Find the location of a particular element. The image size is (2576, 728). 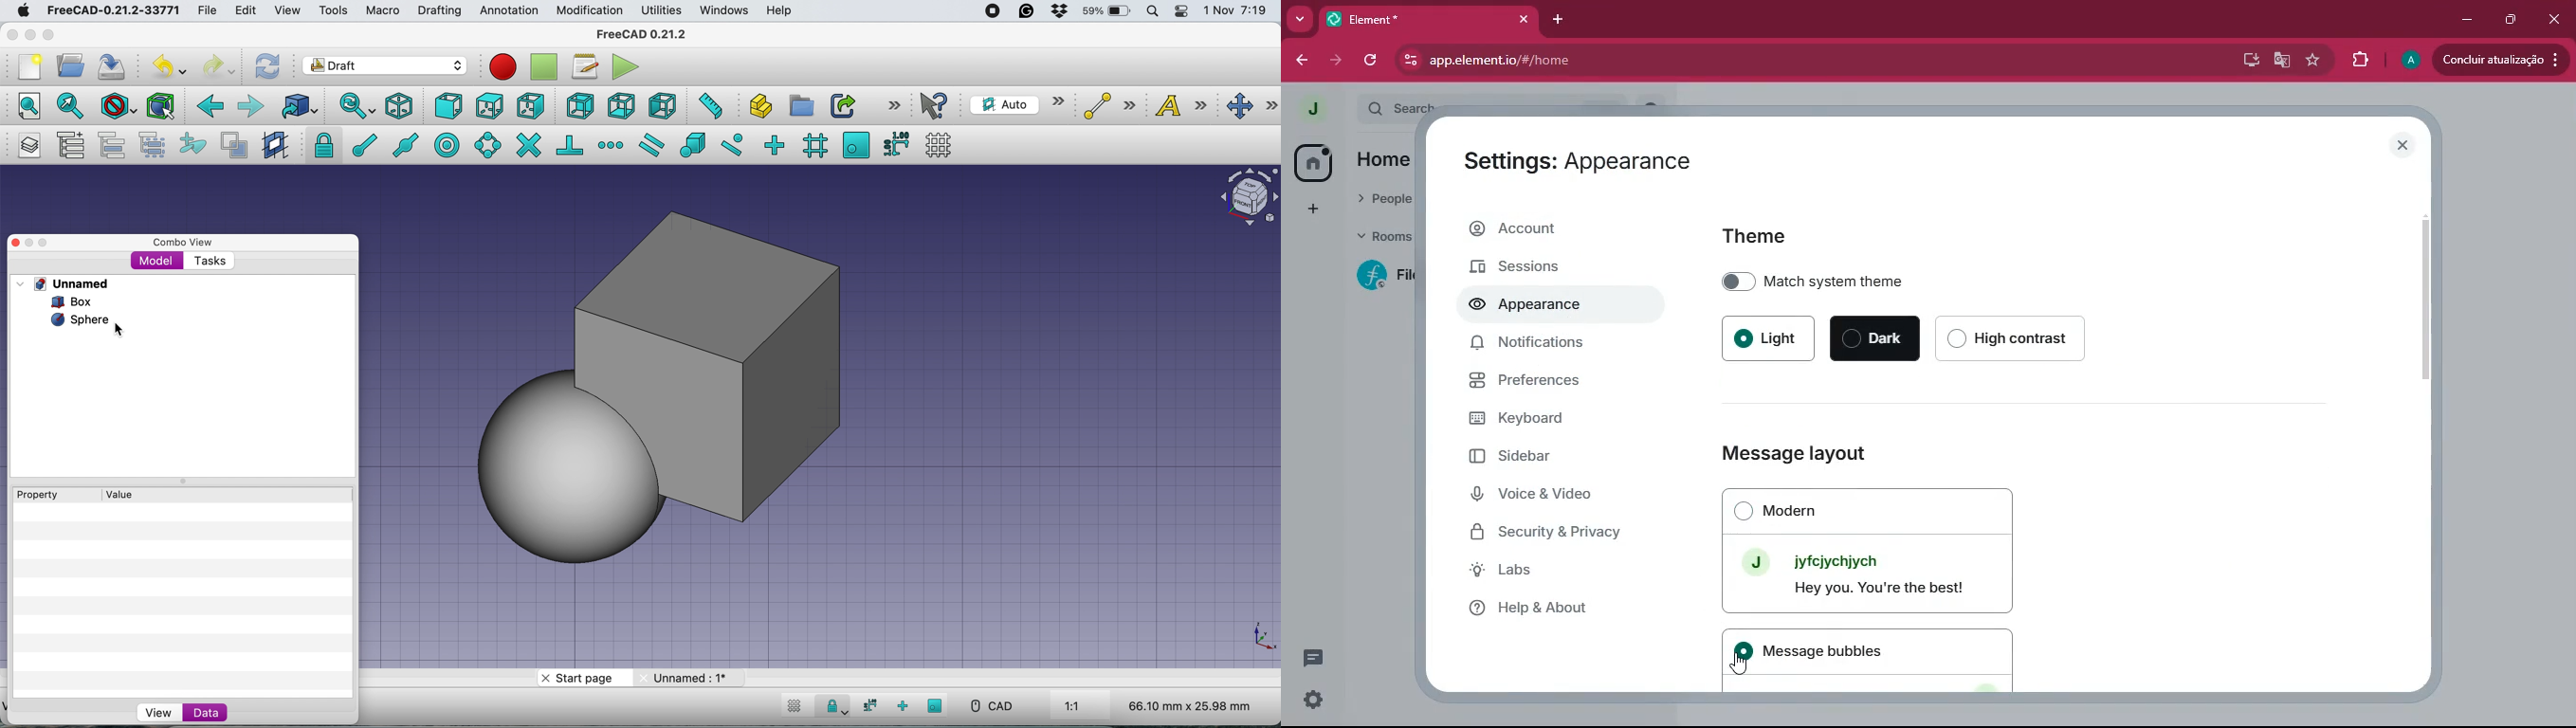

minimize is located at coordinates (2470, 20).